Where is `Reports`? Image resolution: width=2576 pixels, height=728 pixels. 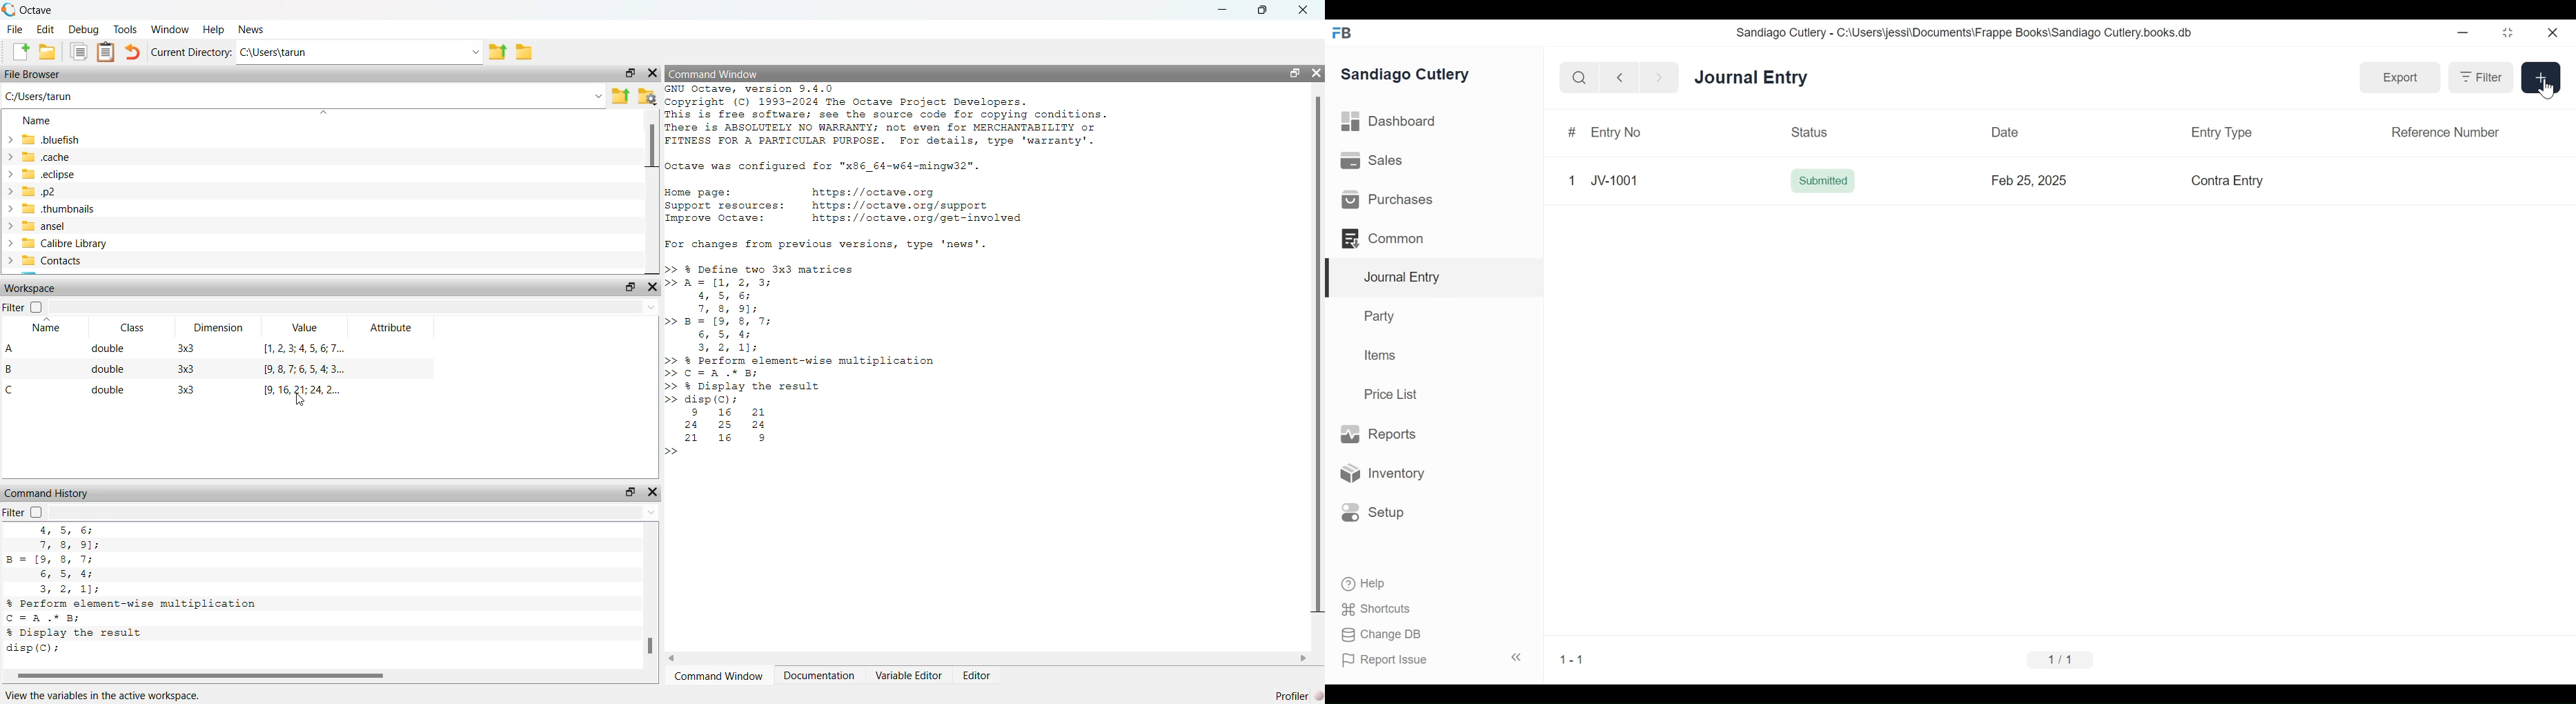 Reports is located at coordinates (1377, 433).